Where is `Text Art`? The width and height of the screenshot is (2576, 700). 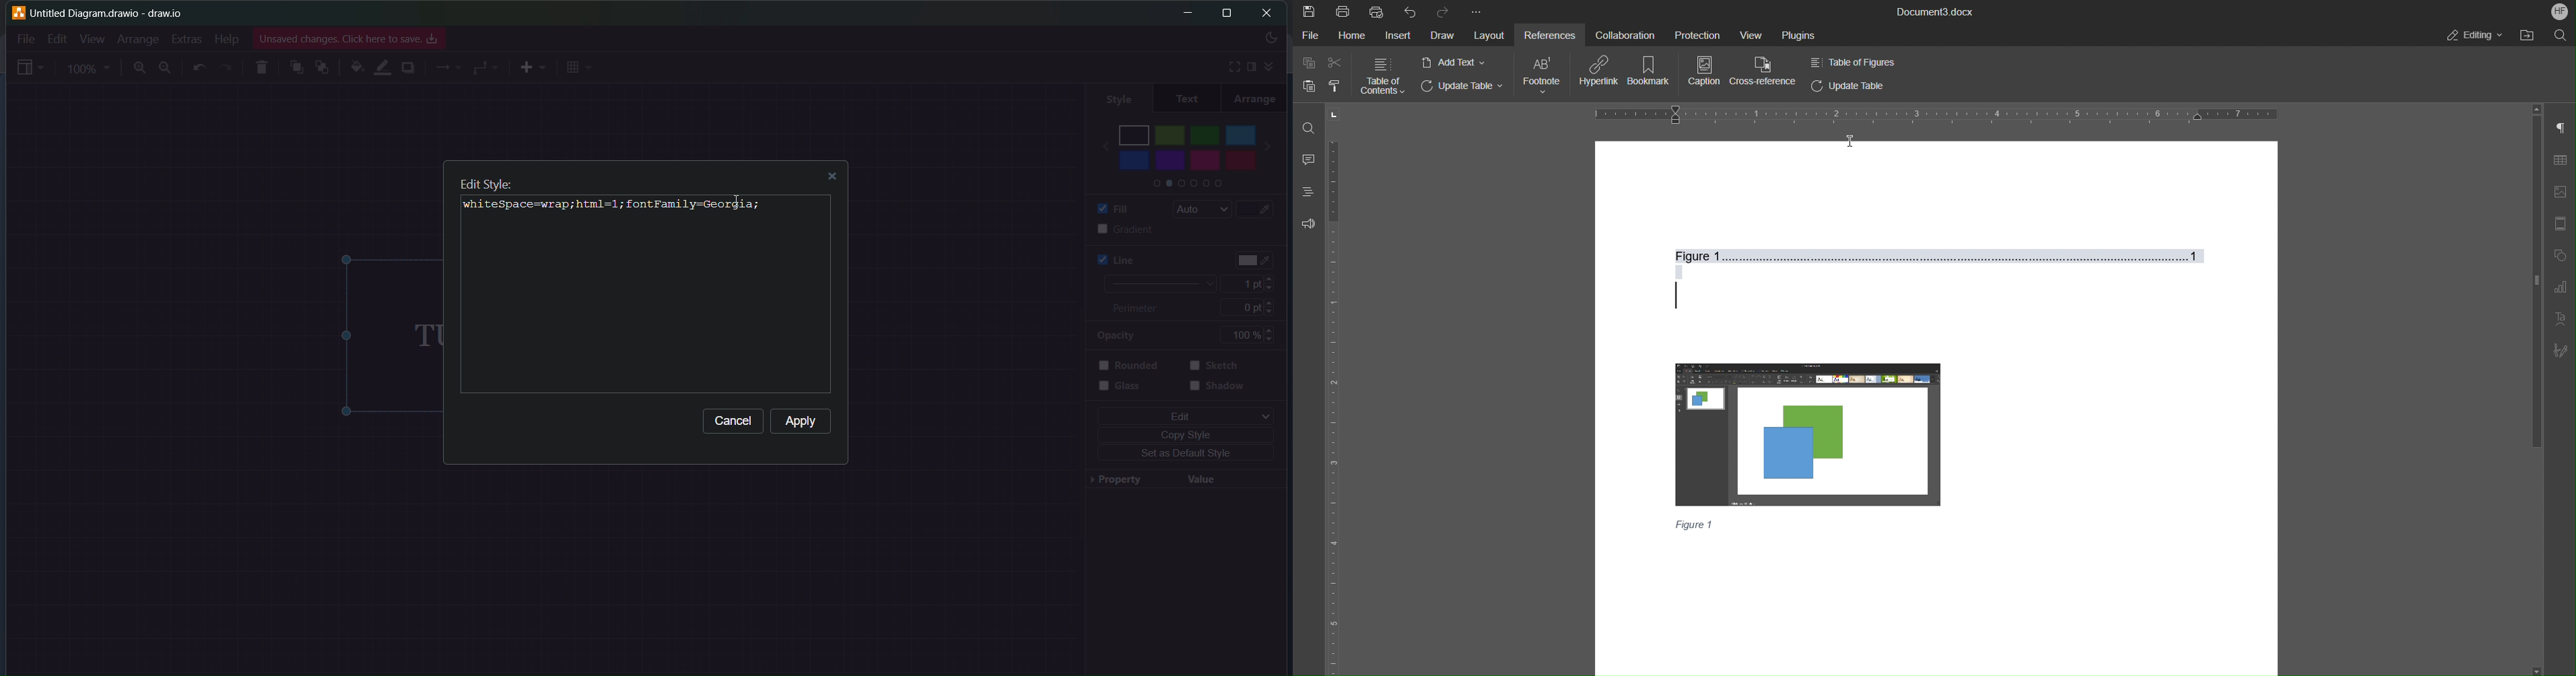
Text Art is located at coordinates (2563, 320).